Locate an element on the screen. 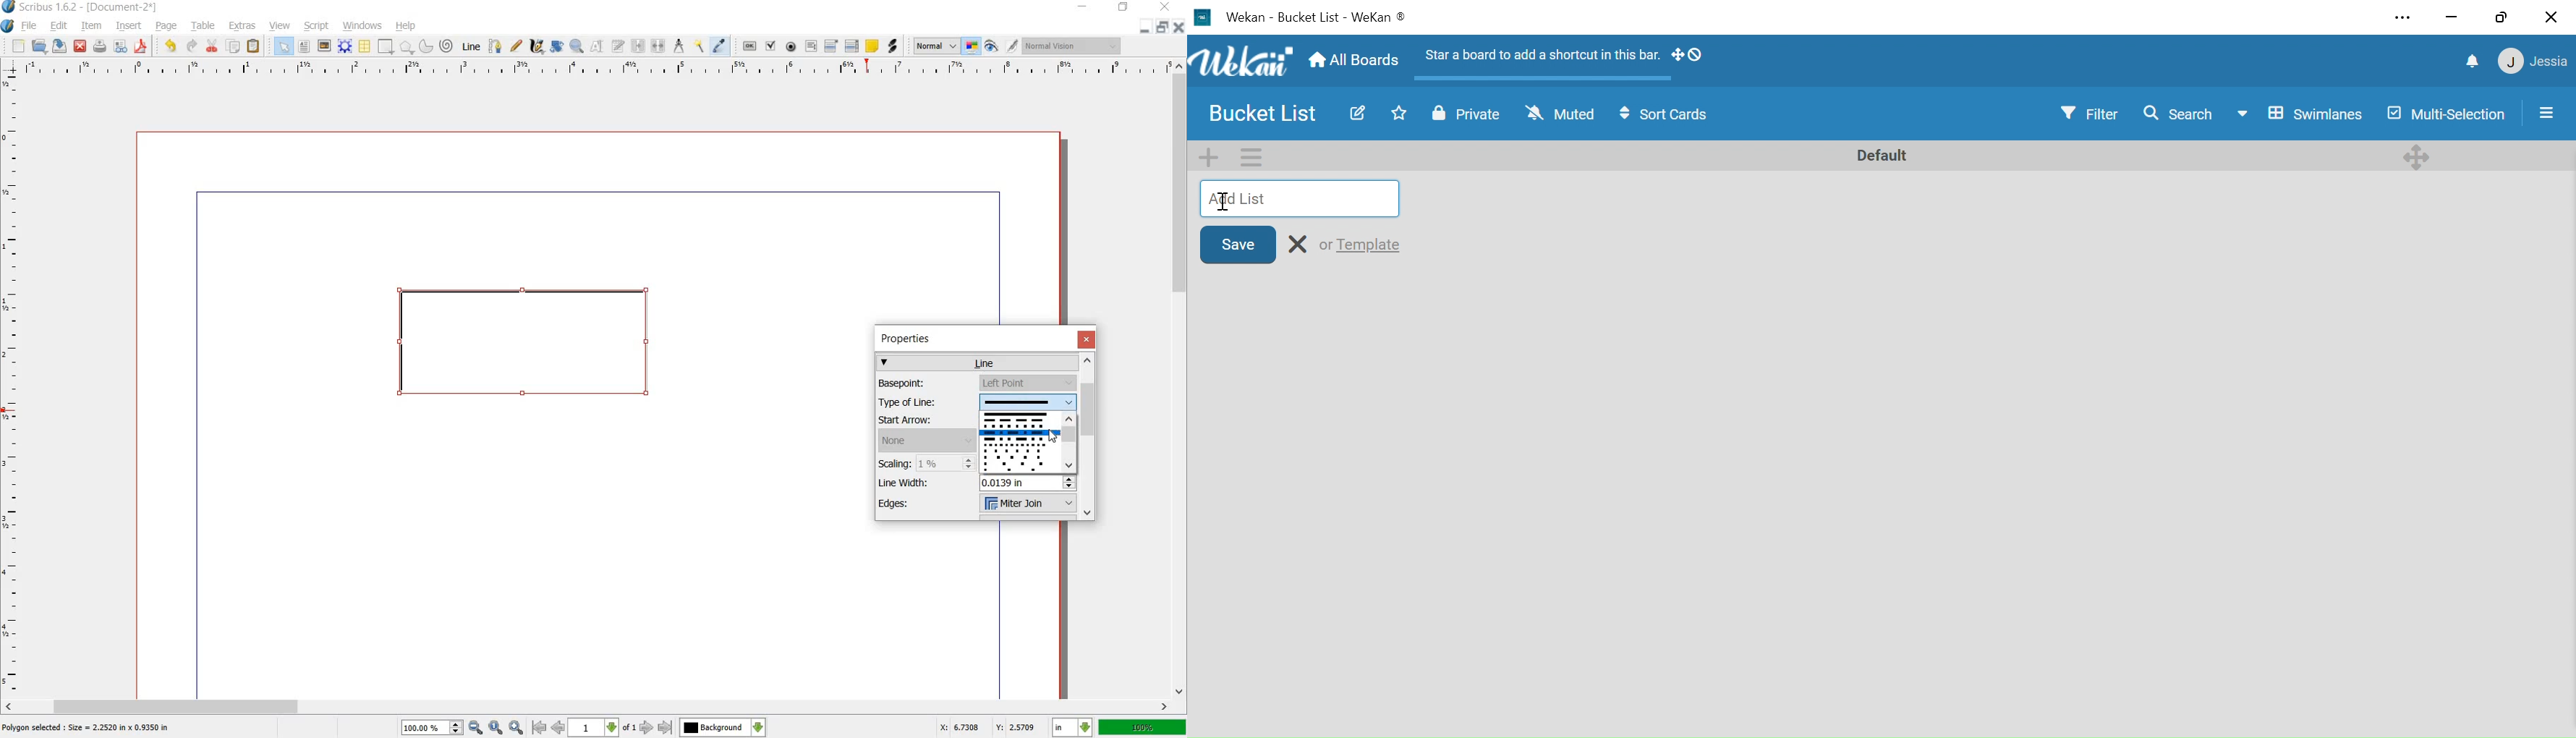  WINDOWS is located at coordinates (363, 26).